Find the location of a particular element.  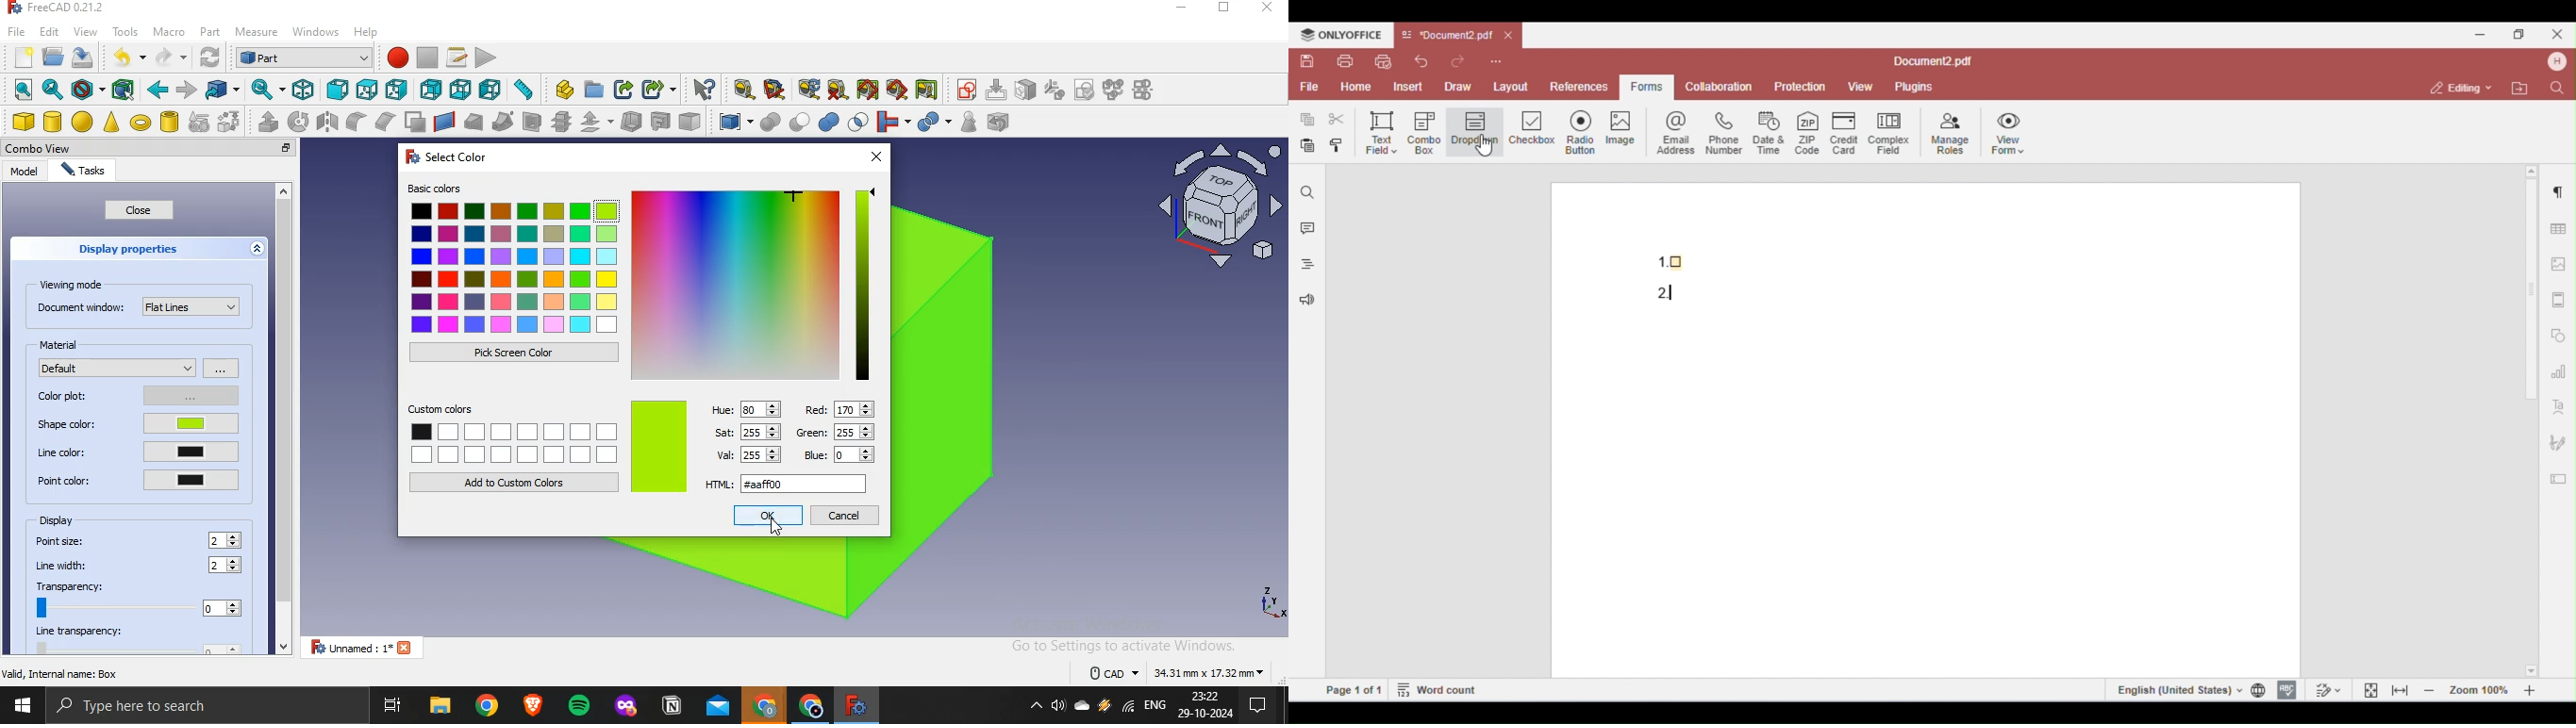

close is located at coordinates (874, 156).